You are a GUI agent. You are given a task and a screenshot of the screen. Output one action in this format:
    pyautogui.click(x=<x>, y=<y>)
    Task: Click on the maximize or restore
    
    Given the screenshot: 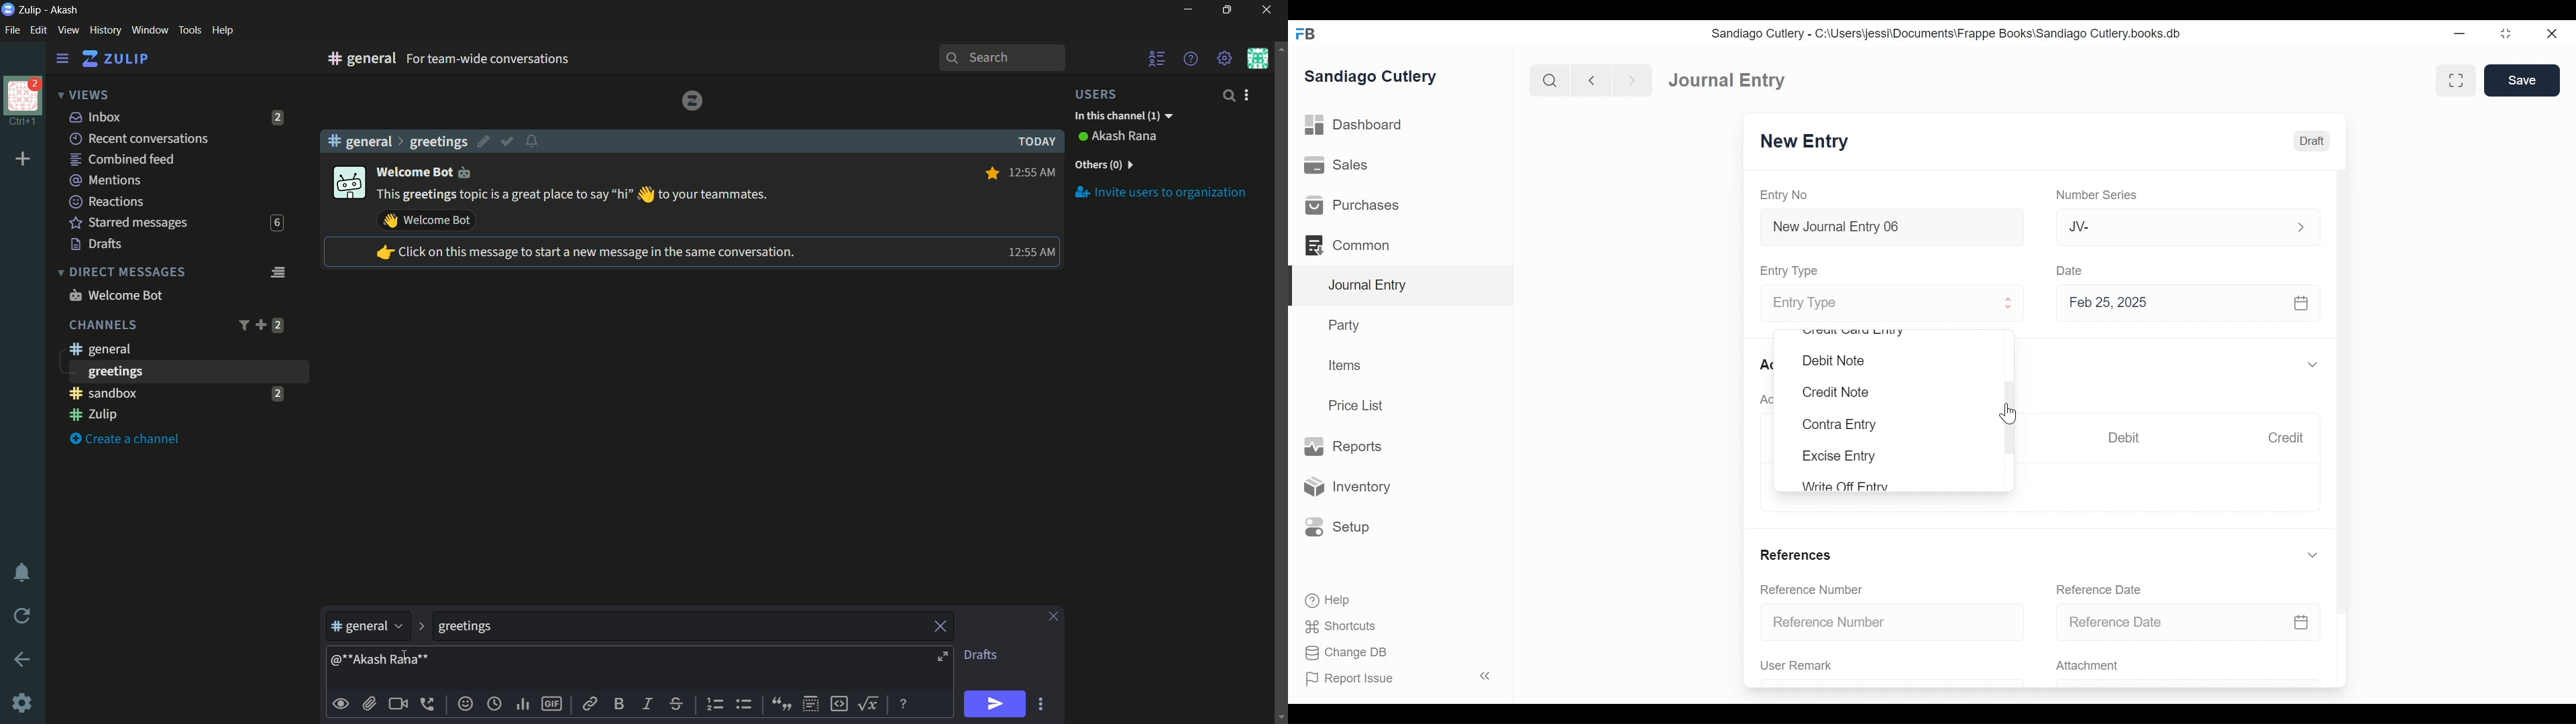 What is the action you would take?
    pyautogui.click(x=1229, y=10)
    